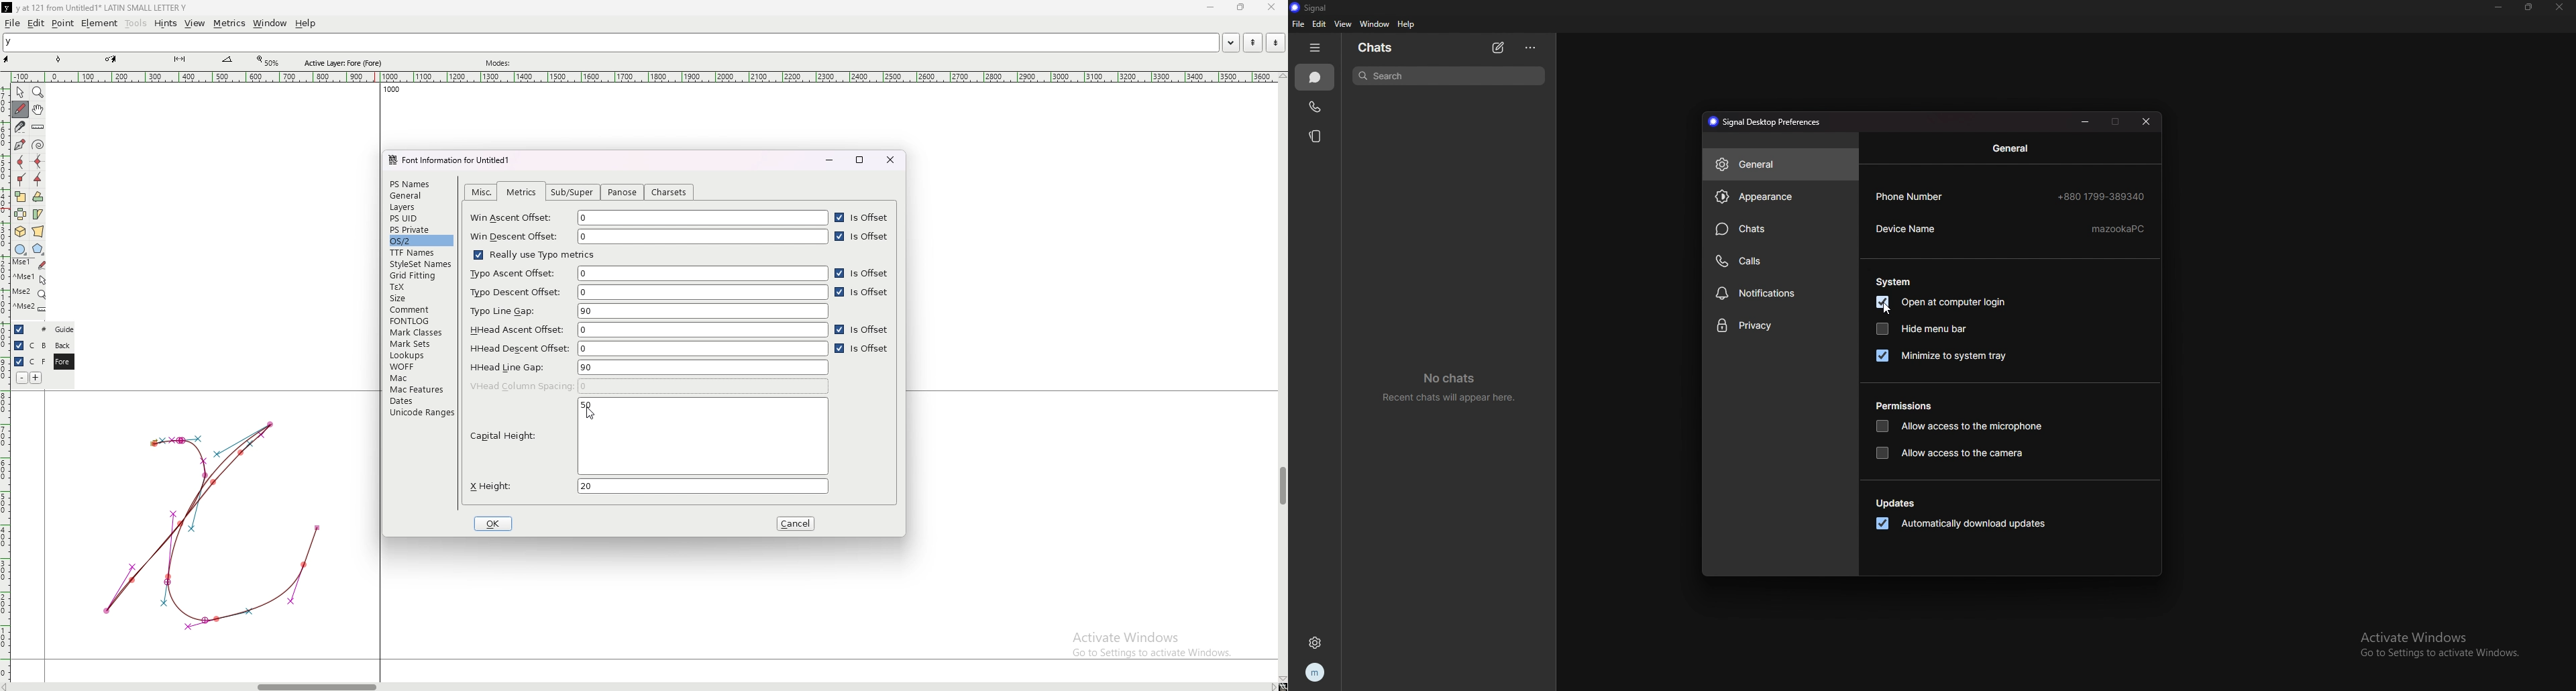  I want to click on scroll right, so click(1272, 686).